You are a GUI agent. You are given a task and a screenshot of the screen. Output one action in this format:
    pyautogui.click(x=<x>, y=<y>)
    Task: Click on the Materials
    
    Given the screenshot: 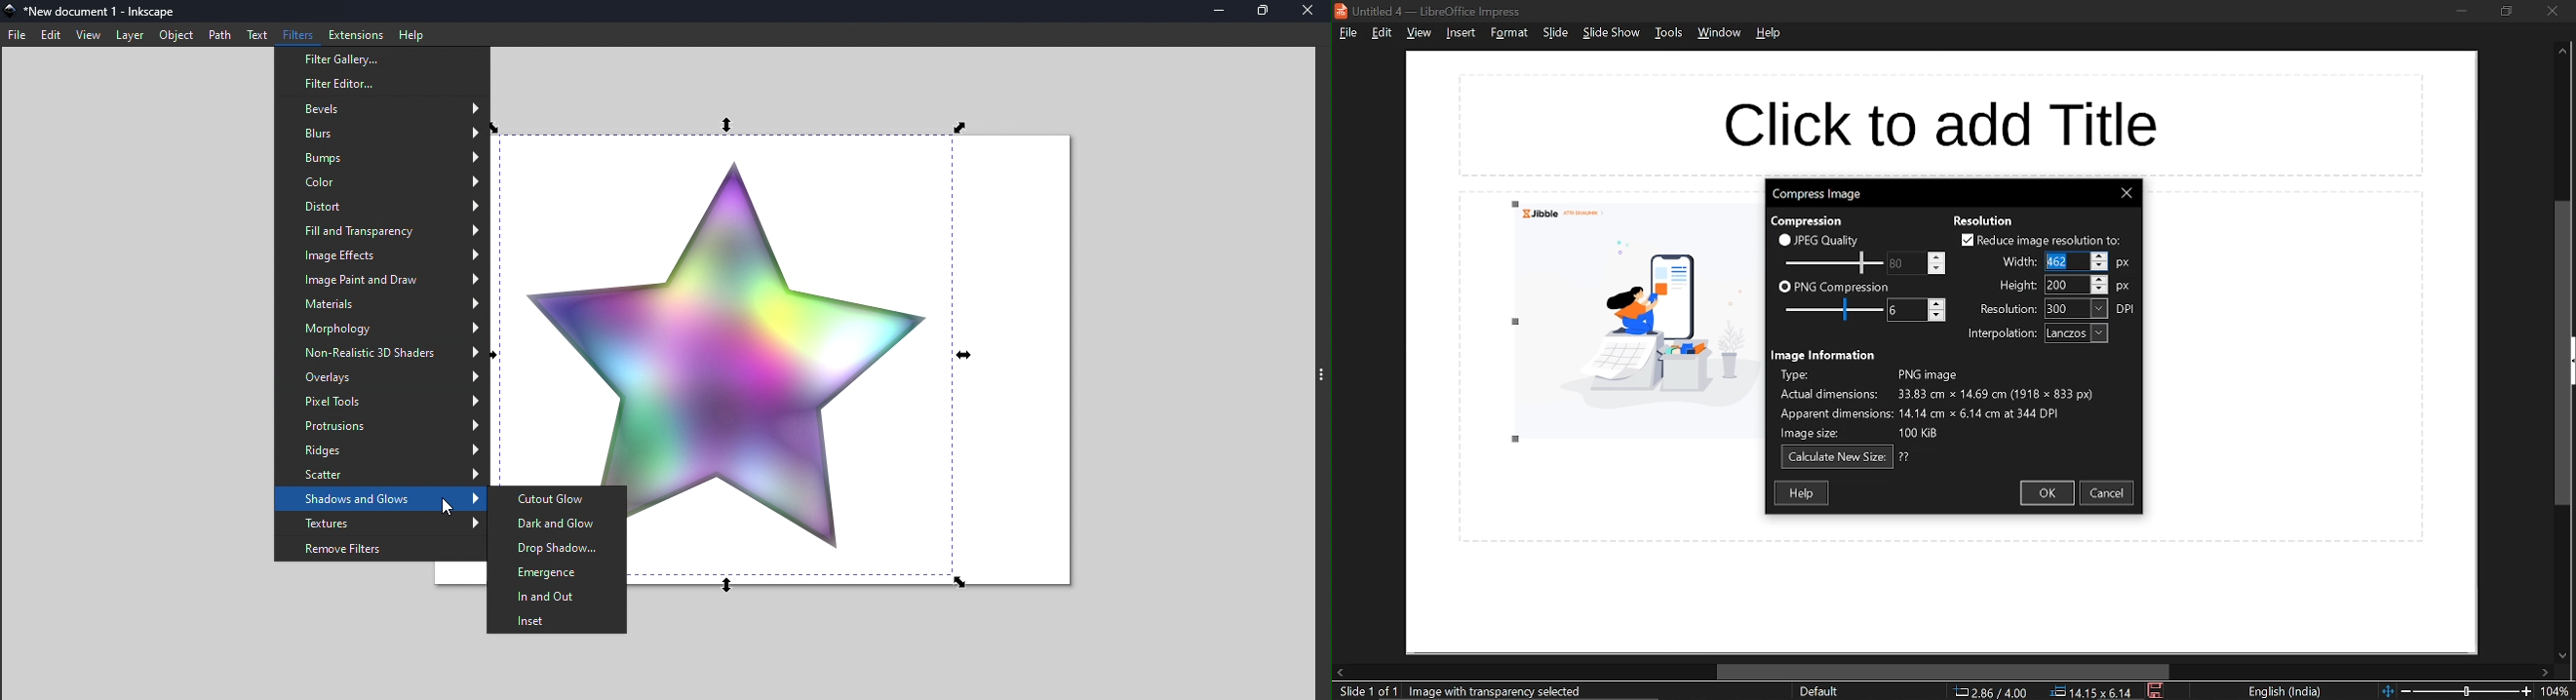 What is the action you would take?
    pyautogui.click(x=380, y=303)
    